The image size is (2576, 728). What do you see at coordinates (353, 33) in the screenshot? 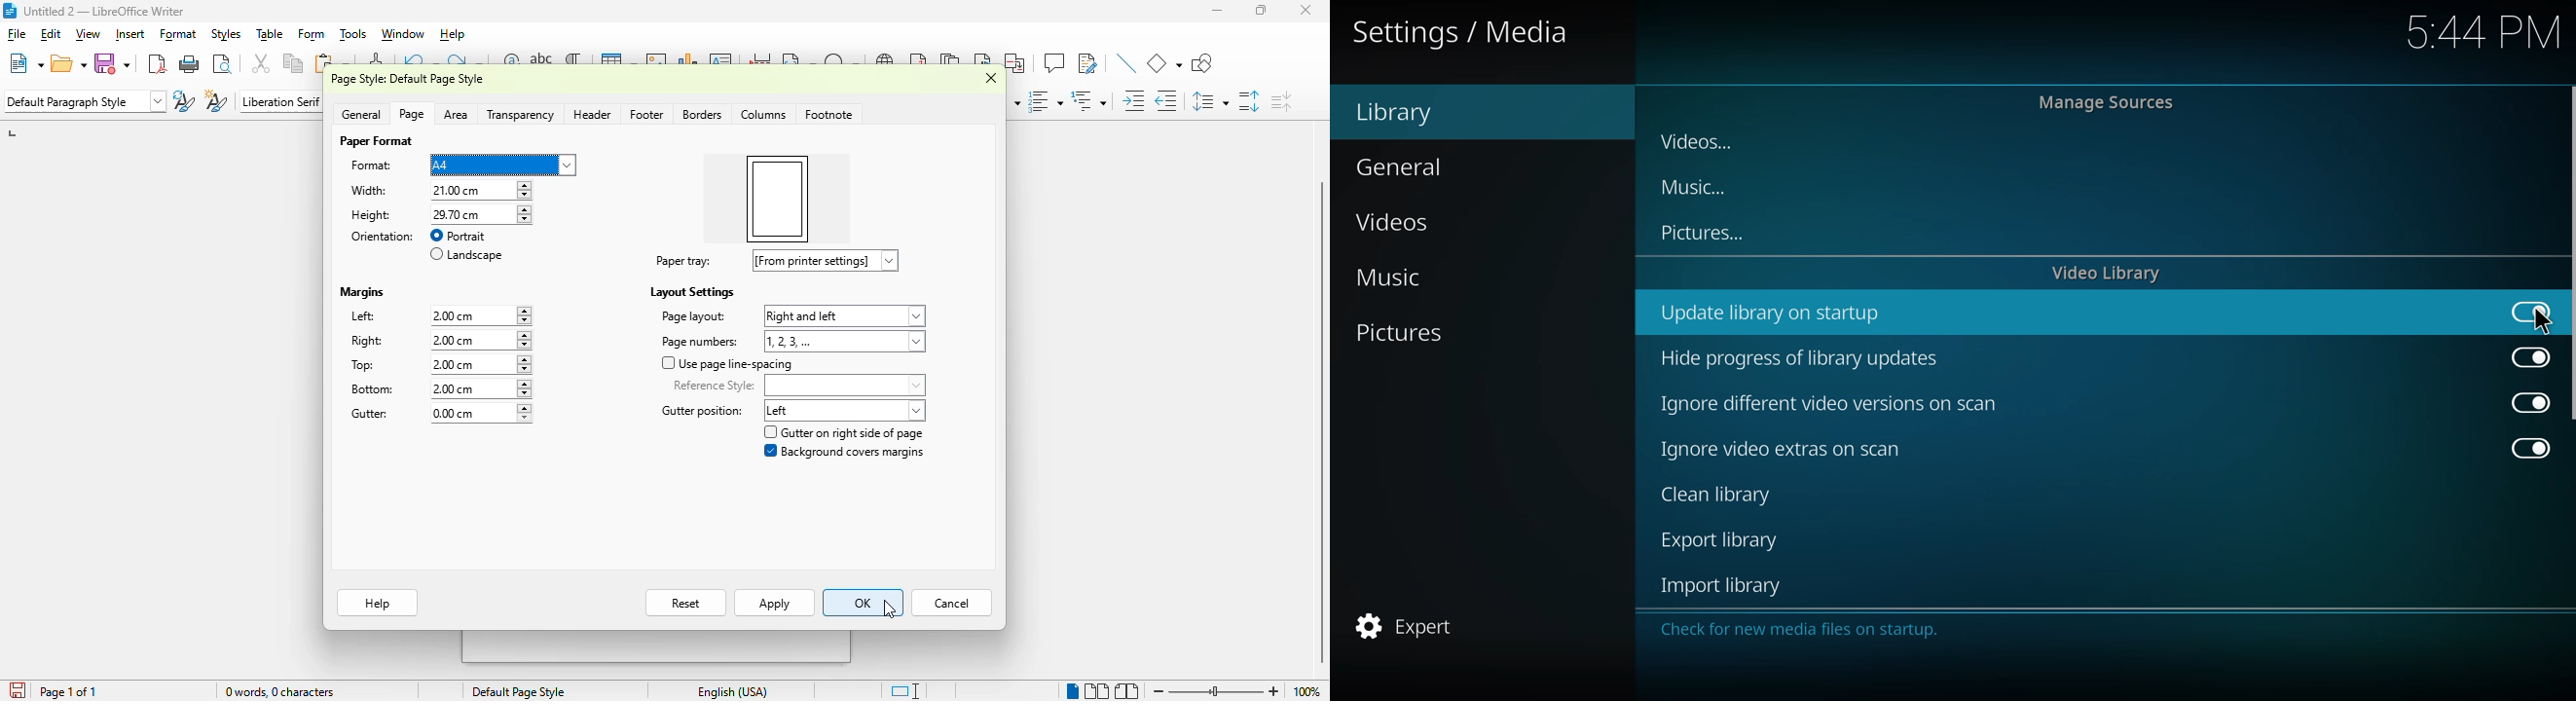
I see `tools` at bounding box center [353, 33].